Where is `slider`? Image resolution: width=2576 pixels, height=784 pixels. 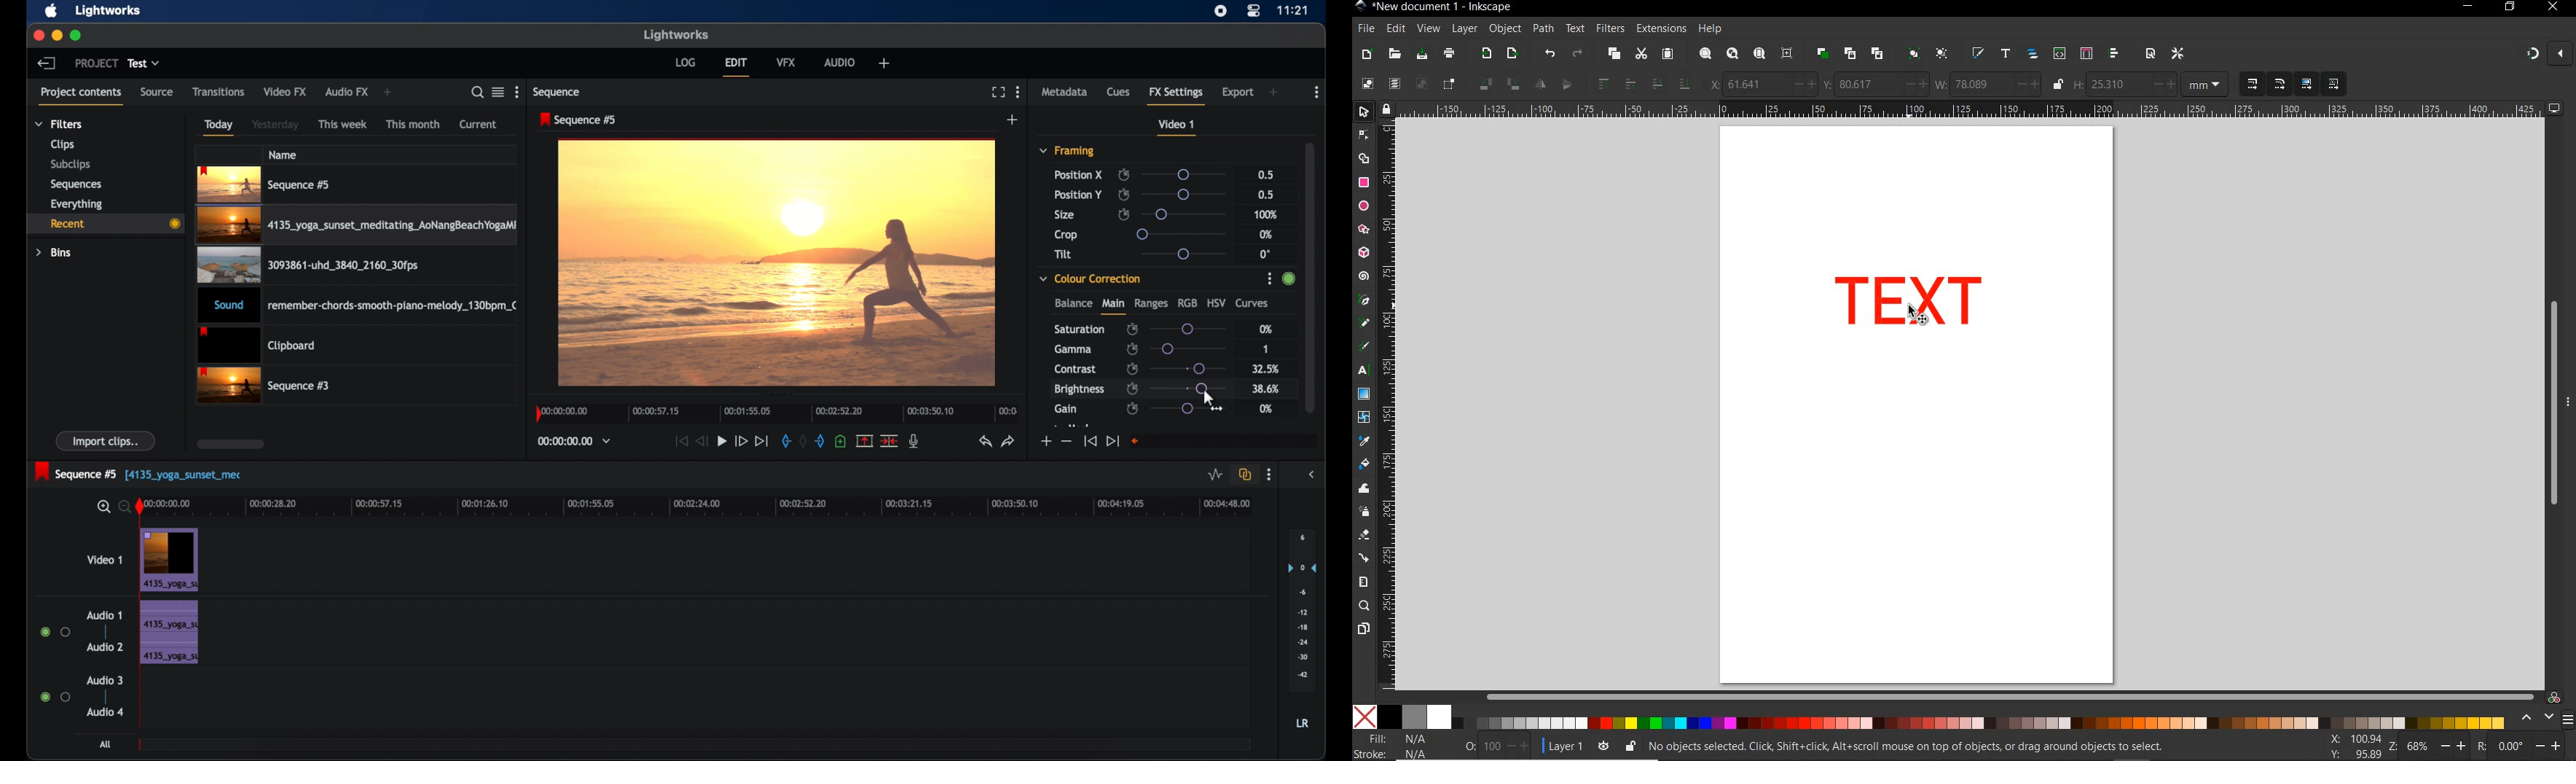
slider is located at coordinates (1188, 409).